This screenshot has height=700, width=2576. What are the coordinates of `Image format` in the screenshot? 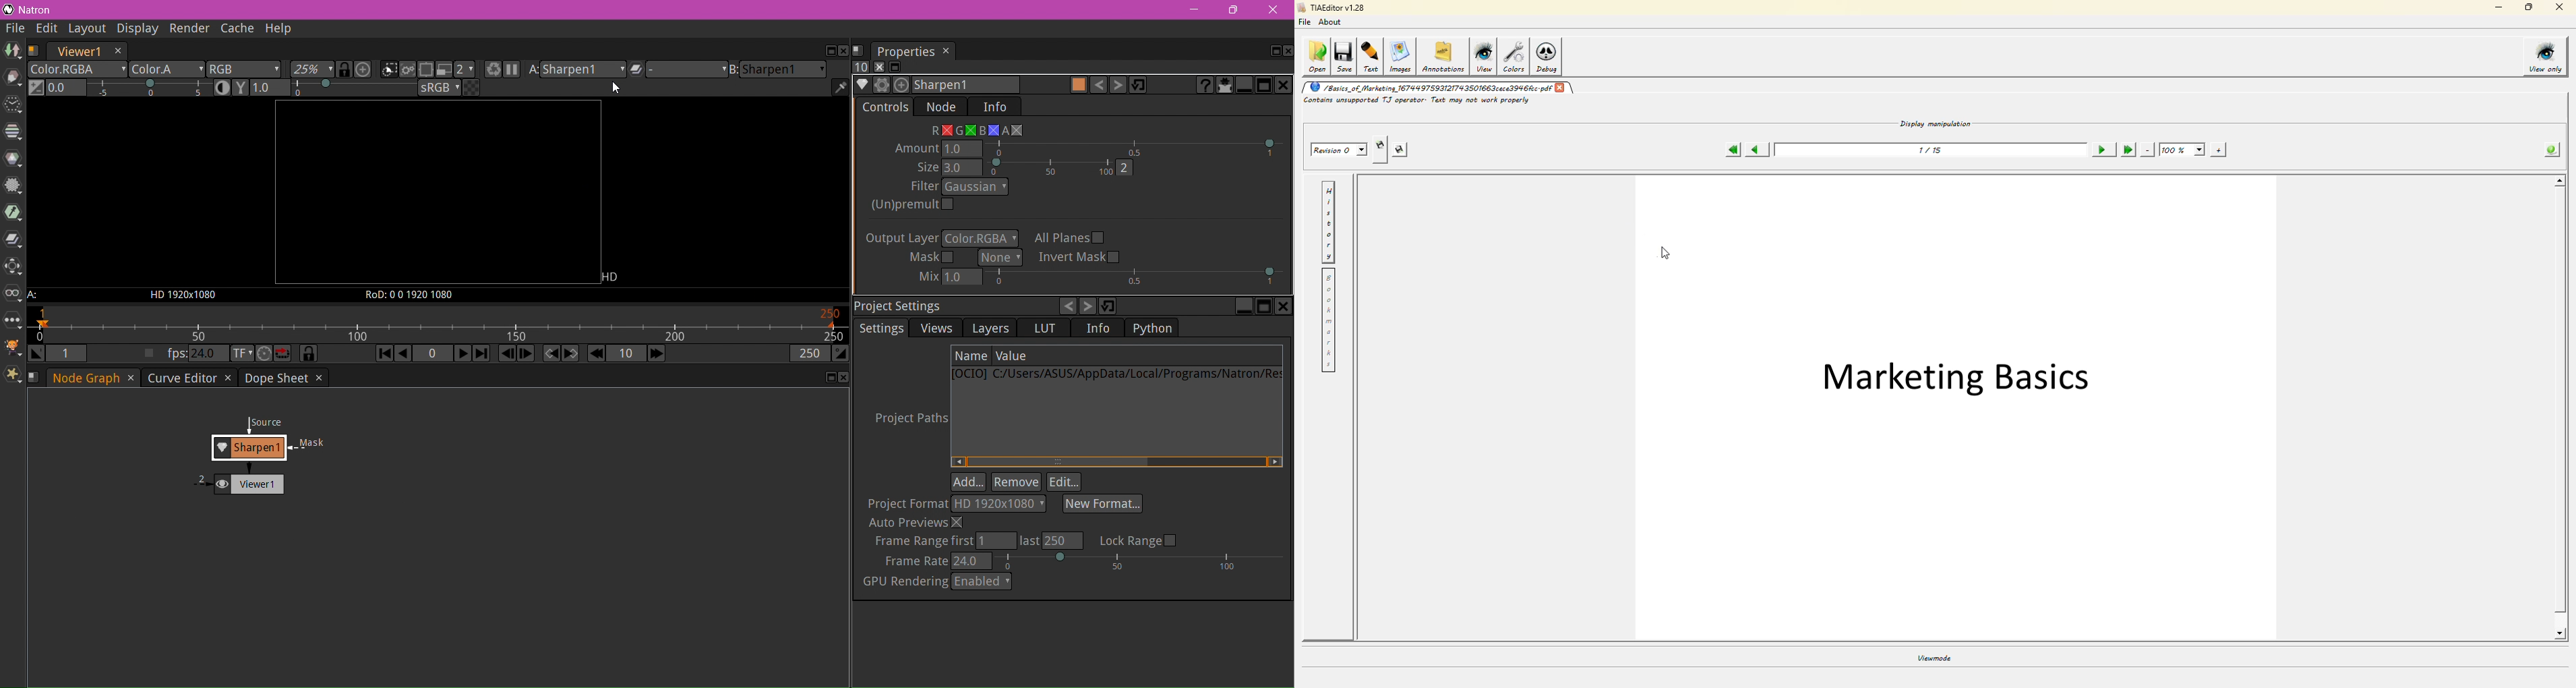 It's located at (615, 276).